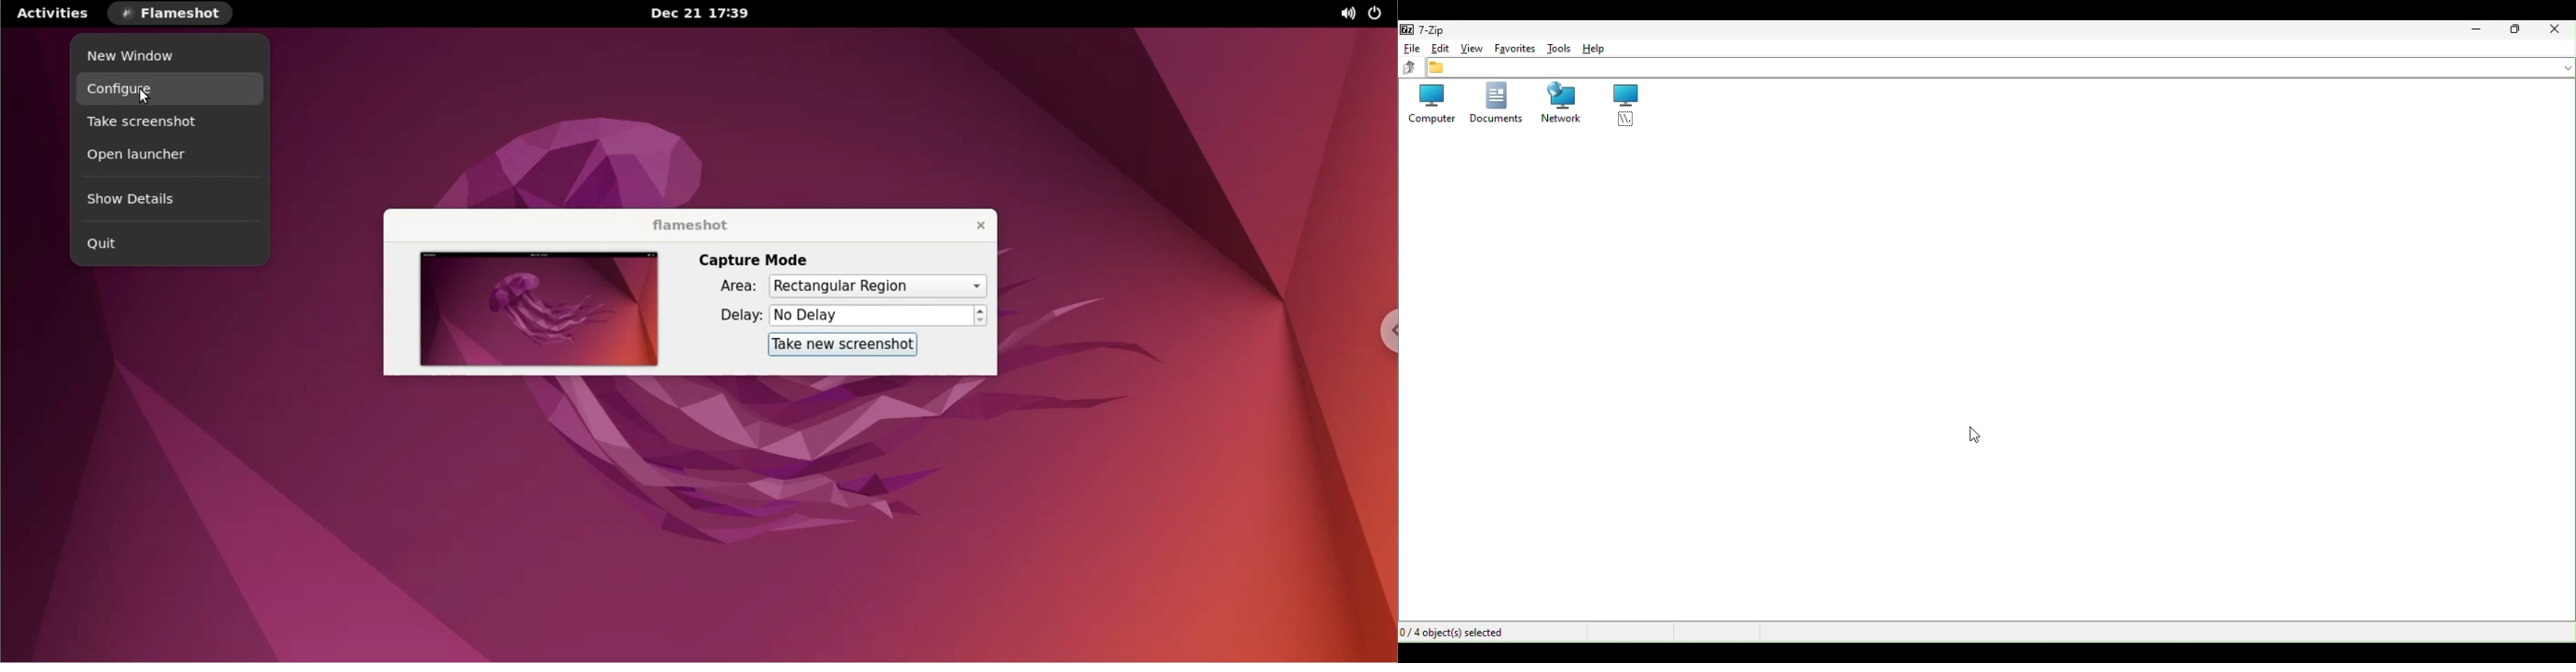  What do you see at coordinates (1411, 70) in the screenshot?
I see `up` at bounding box center [1411, 70].